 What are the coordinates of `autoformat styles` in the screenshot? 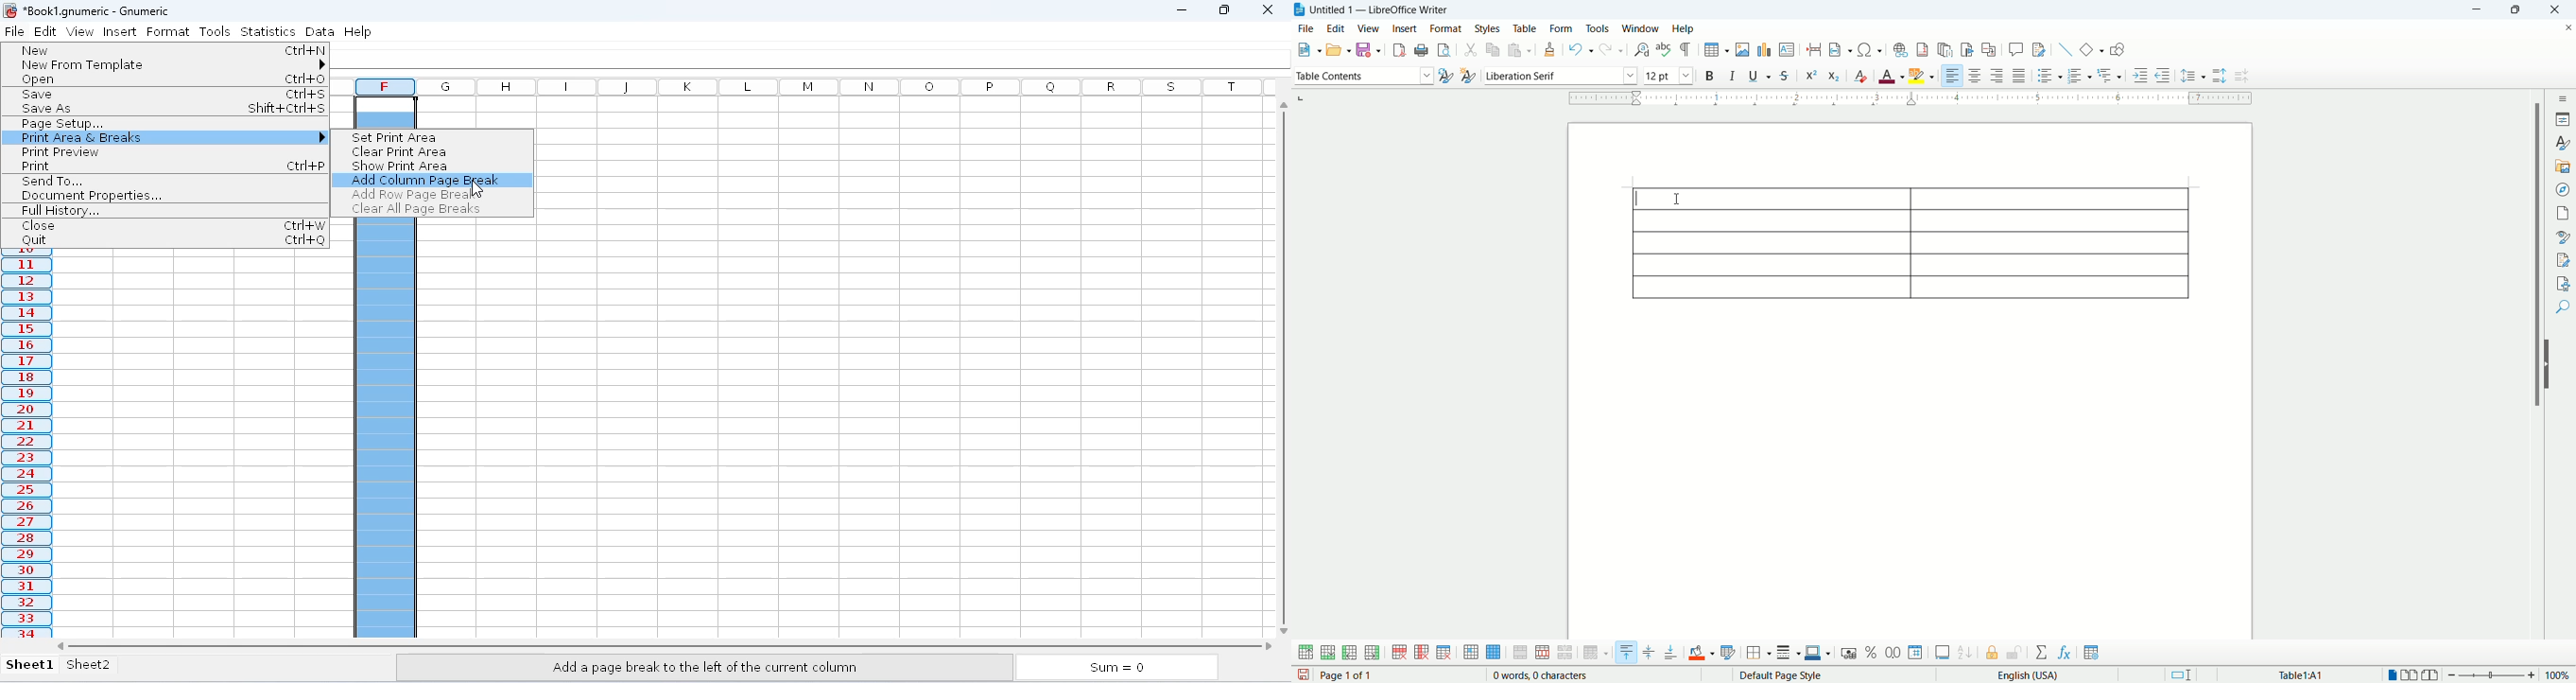 It's located at (1728, 653).